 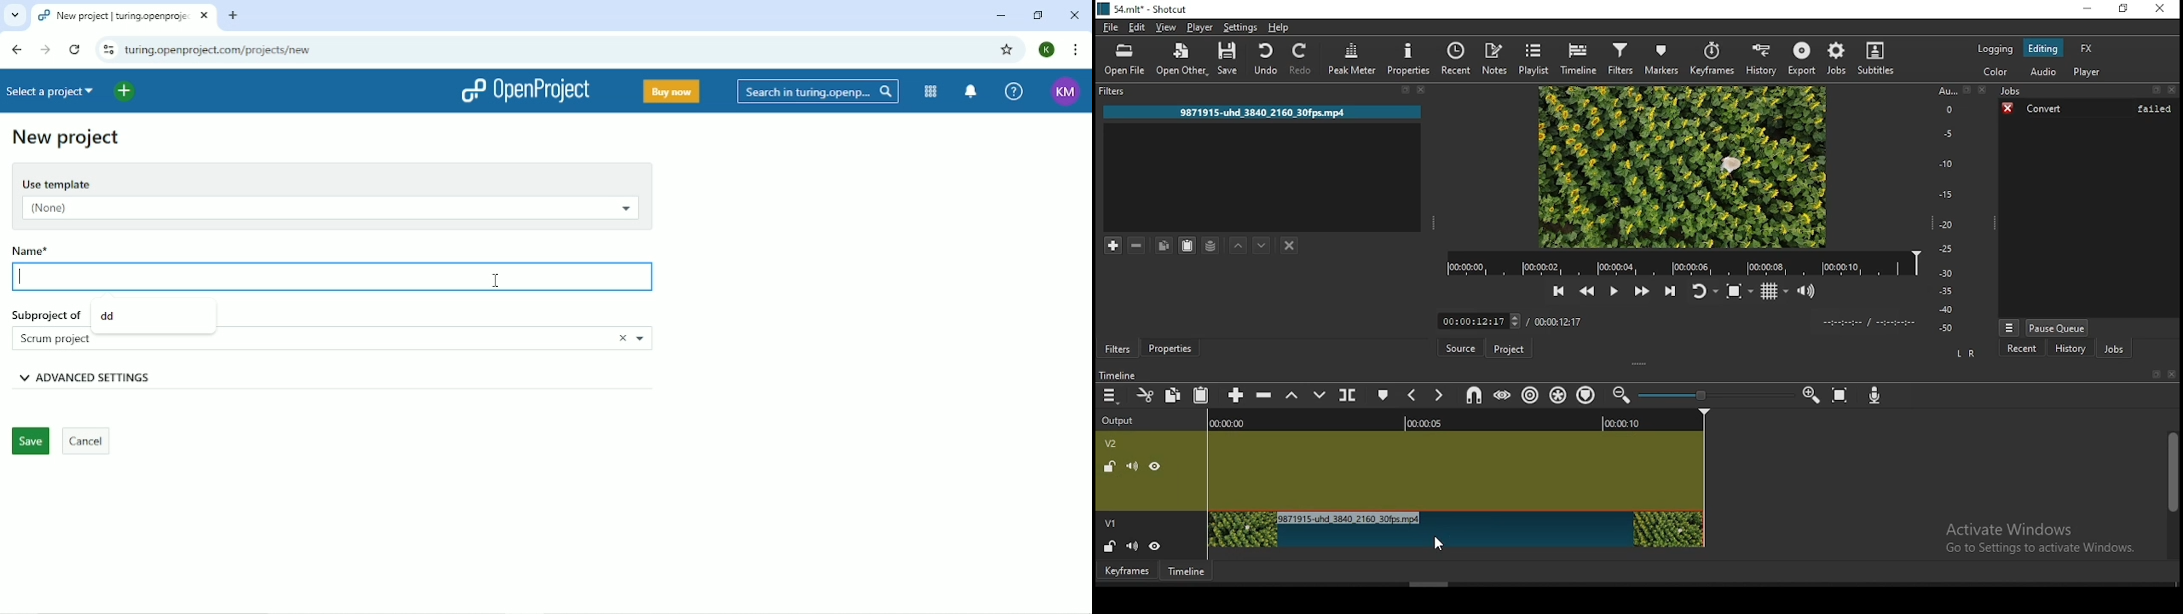 I want to click on fx, so click(x=2087, y=48).